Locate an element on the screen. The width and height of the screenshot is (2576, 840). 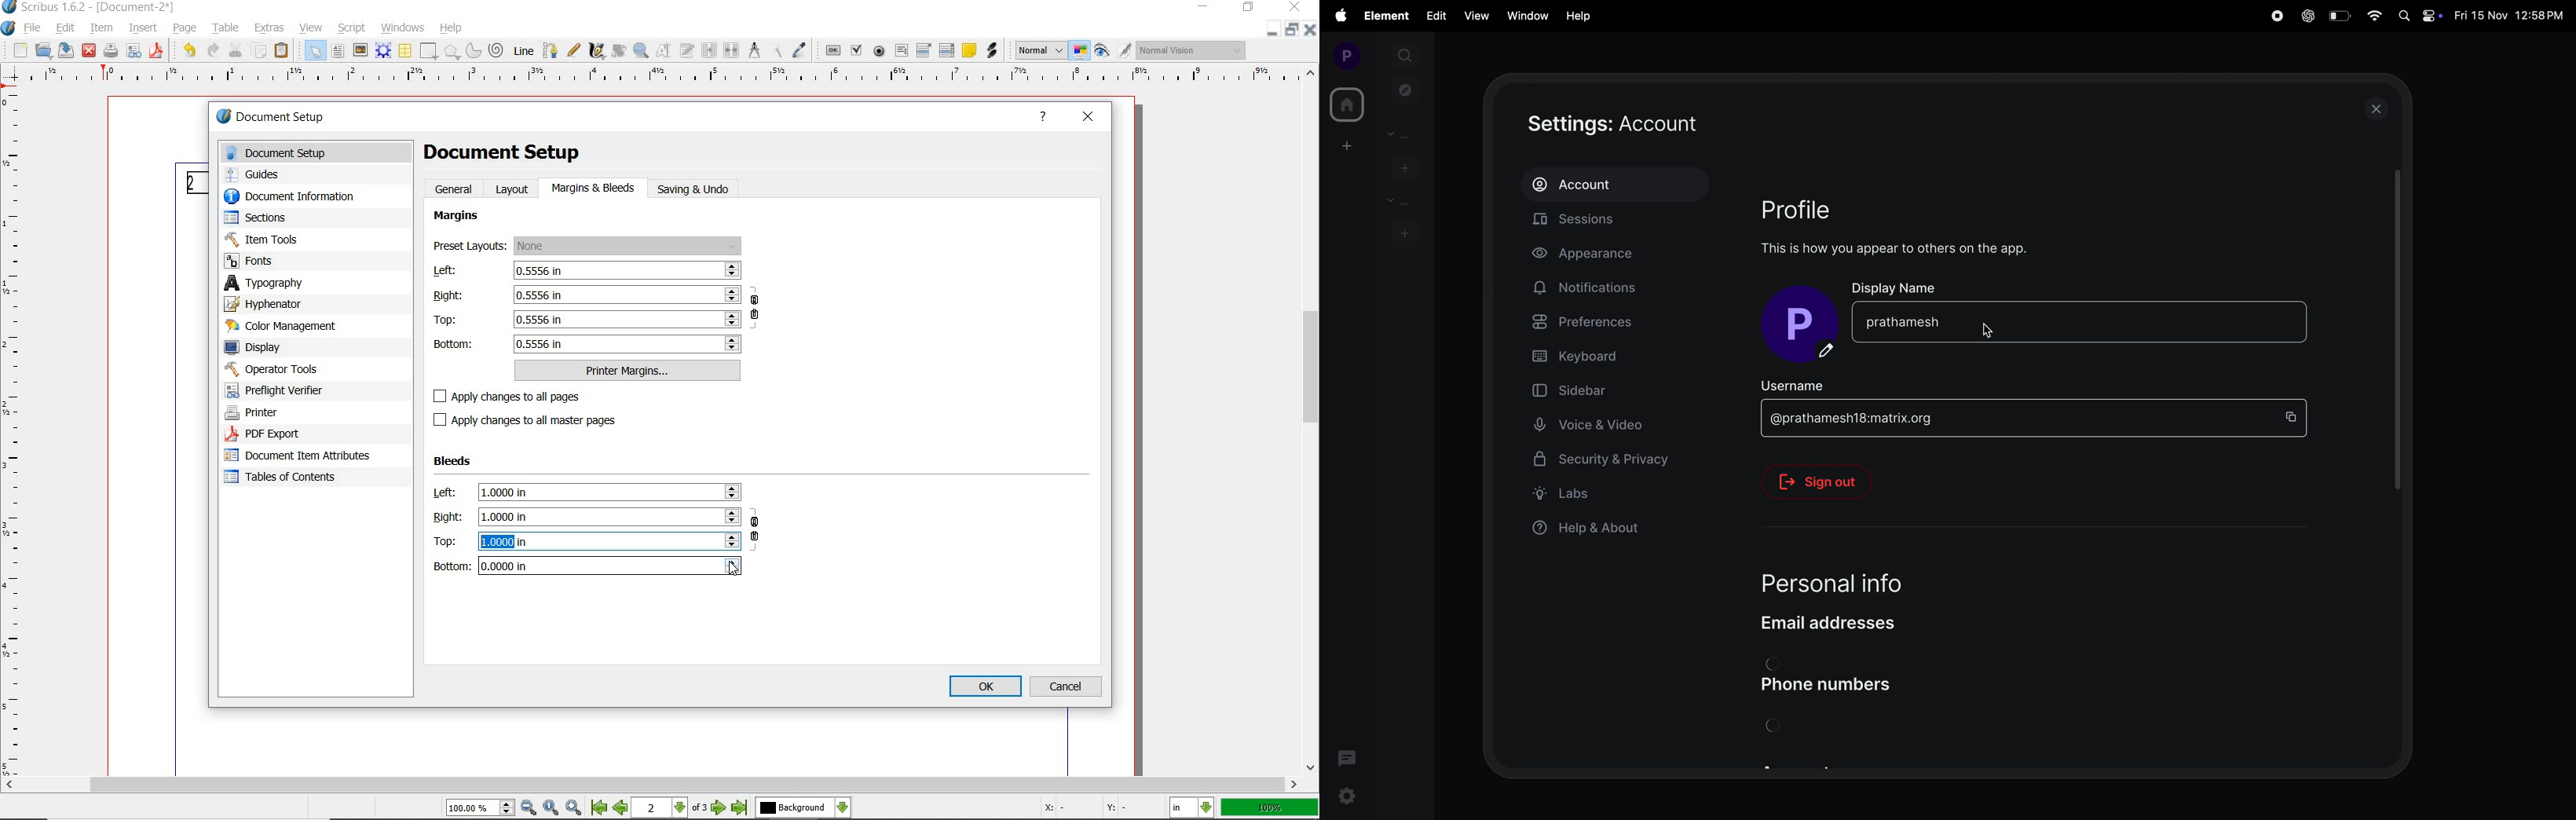
matrix mail.id is located at coordinates (2011, 419).